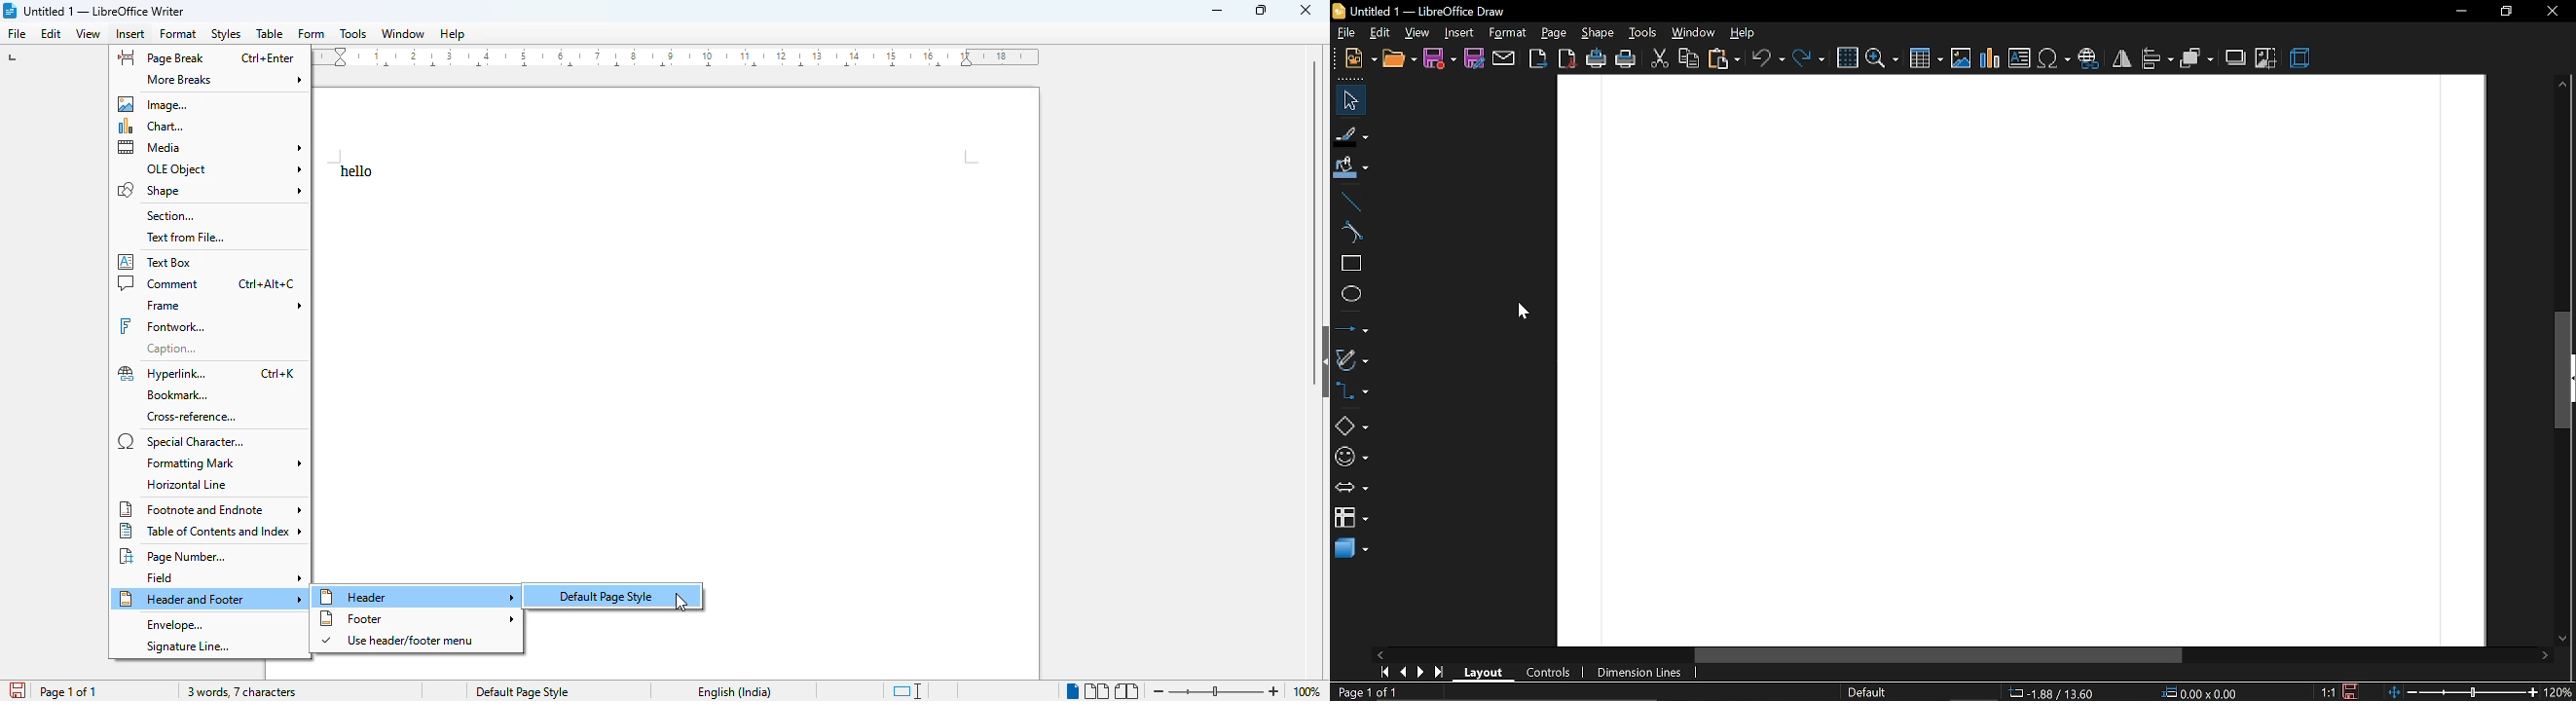 The image size is (2576, 728). What do you see at coordinates (617, 596) in the screenshot?
I see `default page style` at bounding box center [617, 596].